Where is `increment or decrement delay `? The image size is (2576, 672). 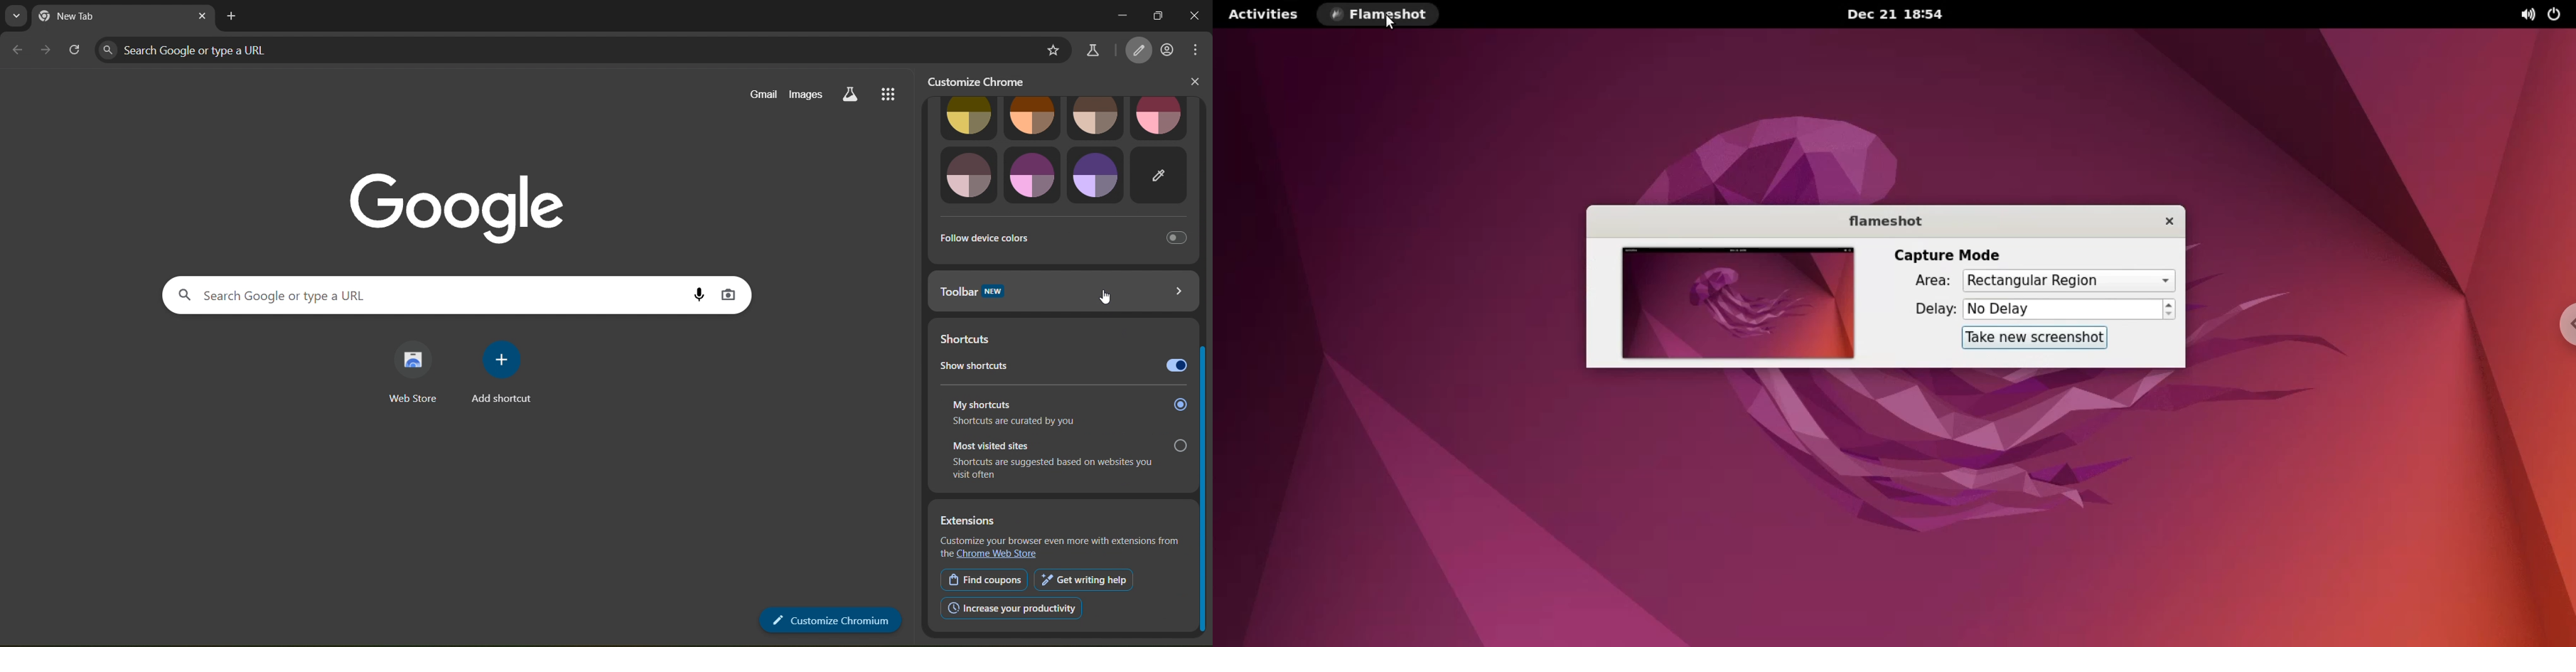 increment or decrement delay  is located at coordinates (2171, 311).